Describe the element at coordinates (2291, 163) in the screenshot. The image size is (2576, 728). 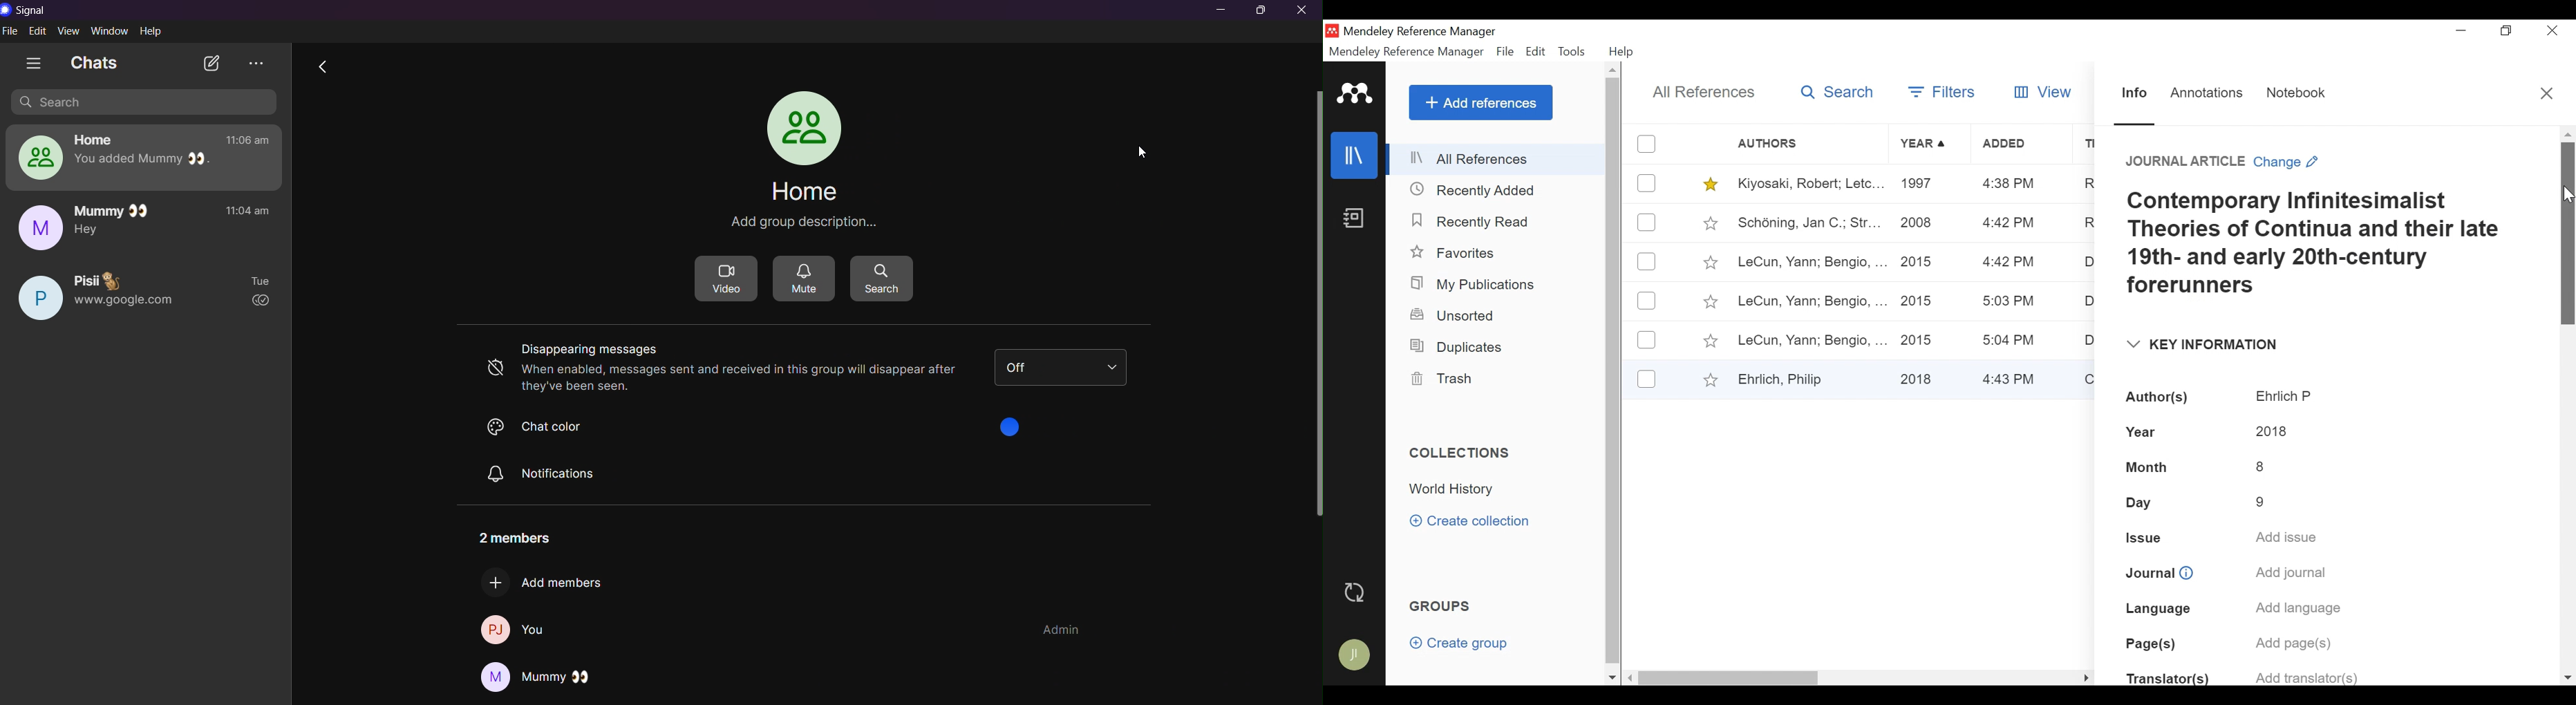
I see `Change` at that location.